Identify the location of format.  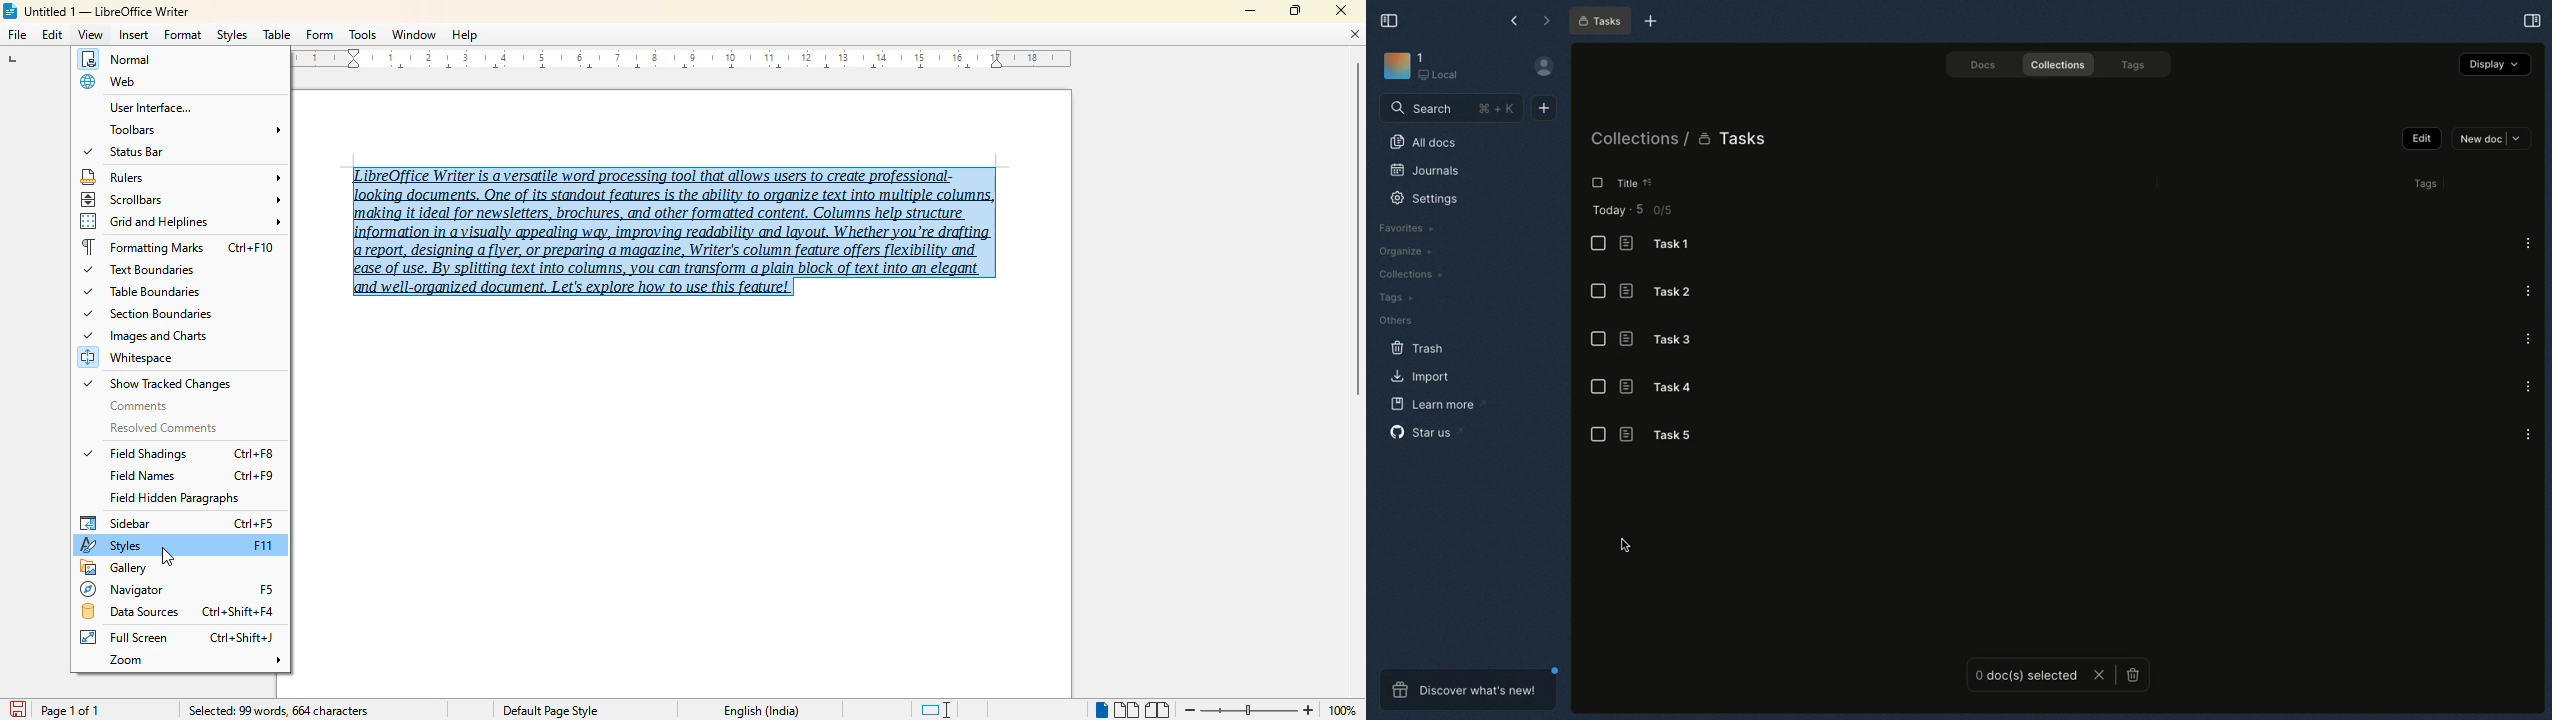
(183, 34).